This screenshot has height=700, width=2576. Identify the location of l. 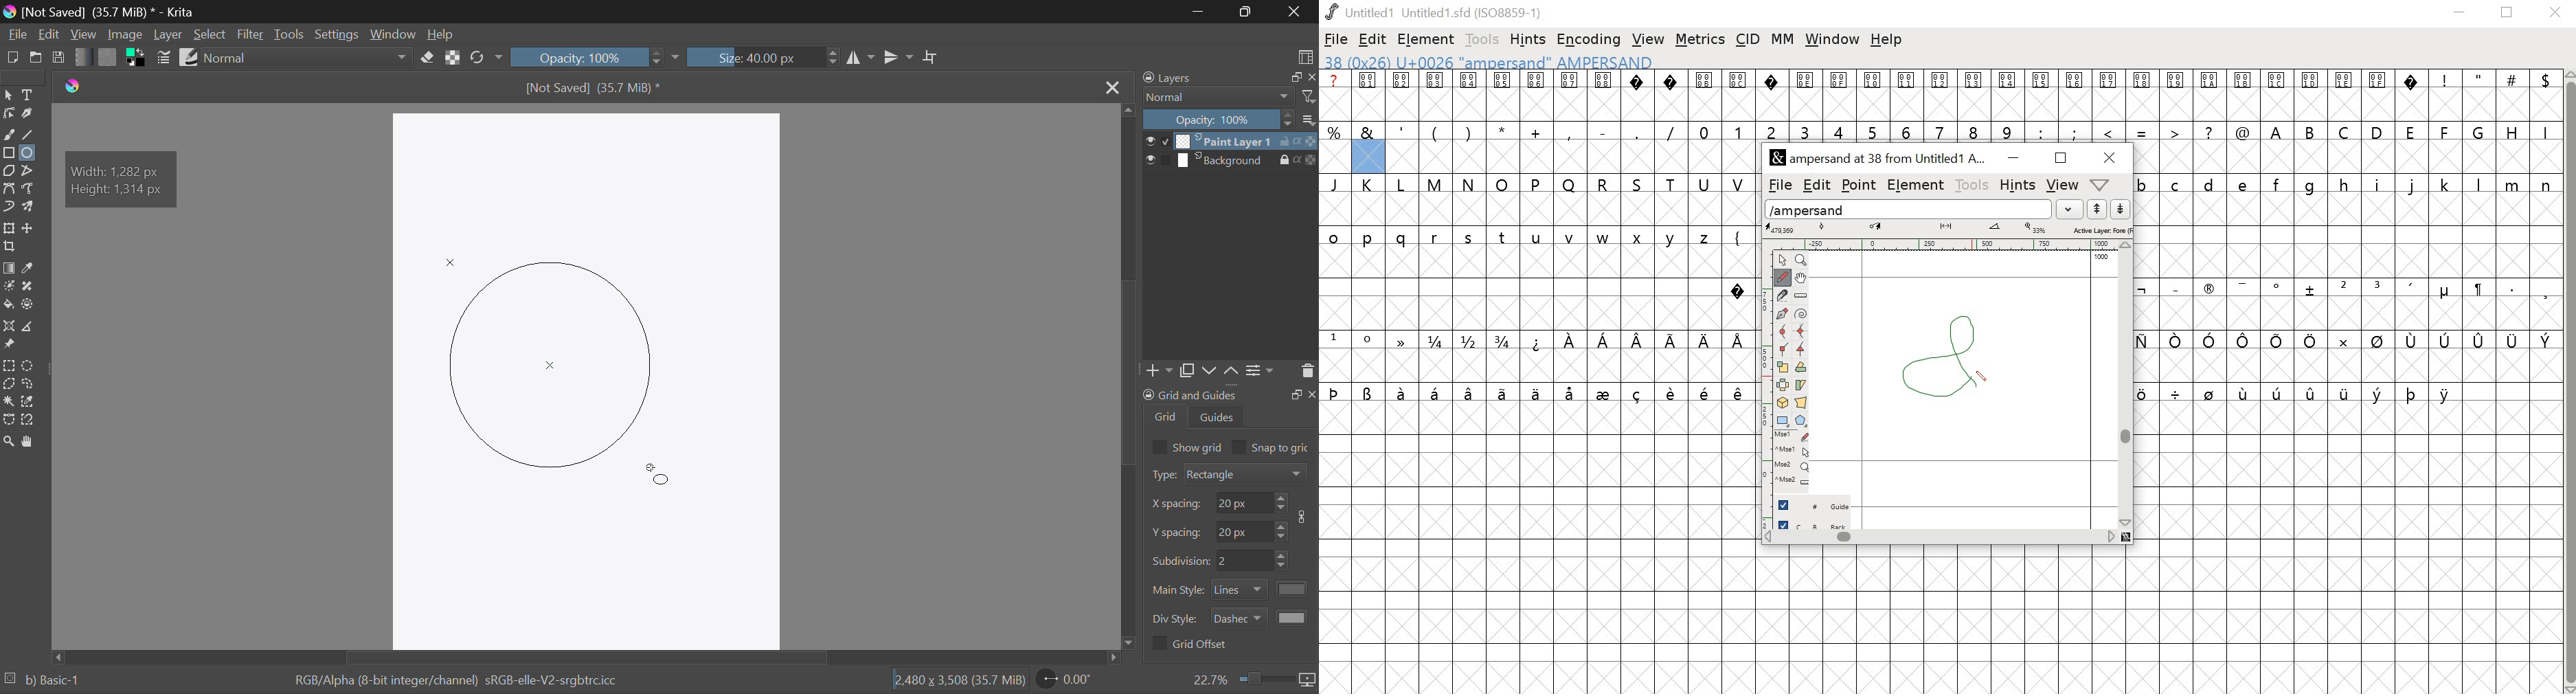
(2480, 184).